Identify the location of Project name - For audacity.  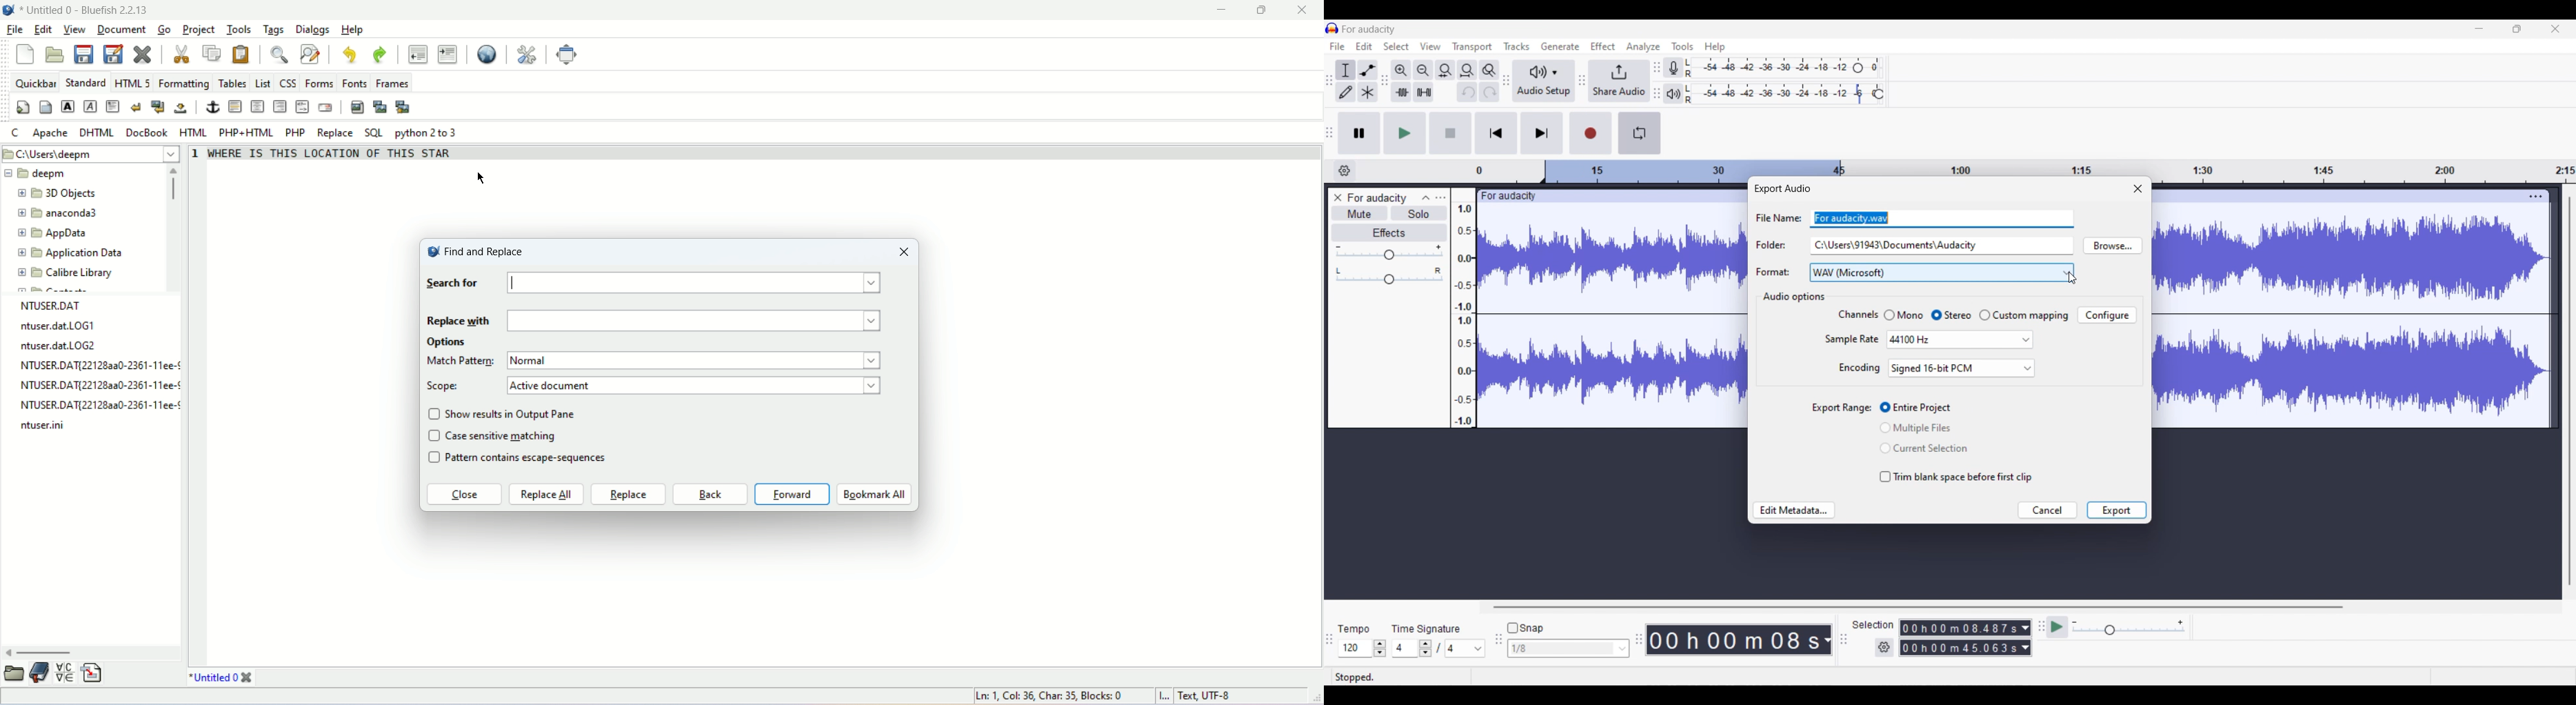
(1378, 198).